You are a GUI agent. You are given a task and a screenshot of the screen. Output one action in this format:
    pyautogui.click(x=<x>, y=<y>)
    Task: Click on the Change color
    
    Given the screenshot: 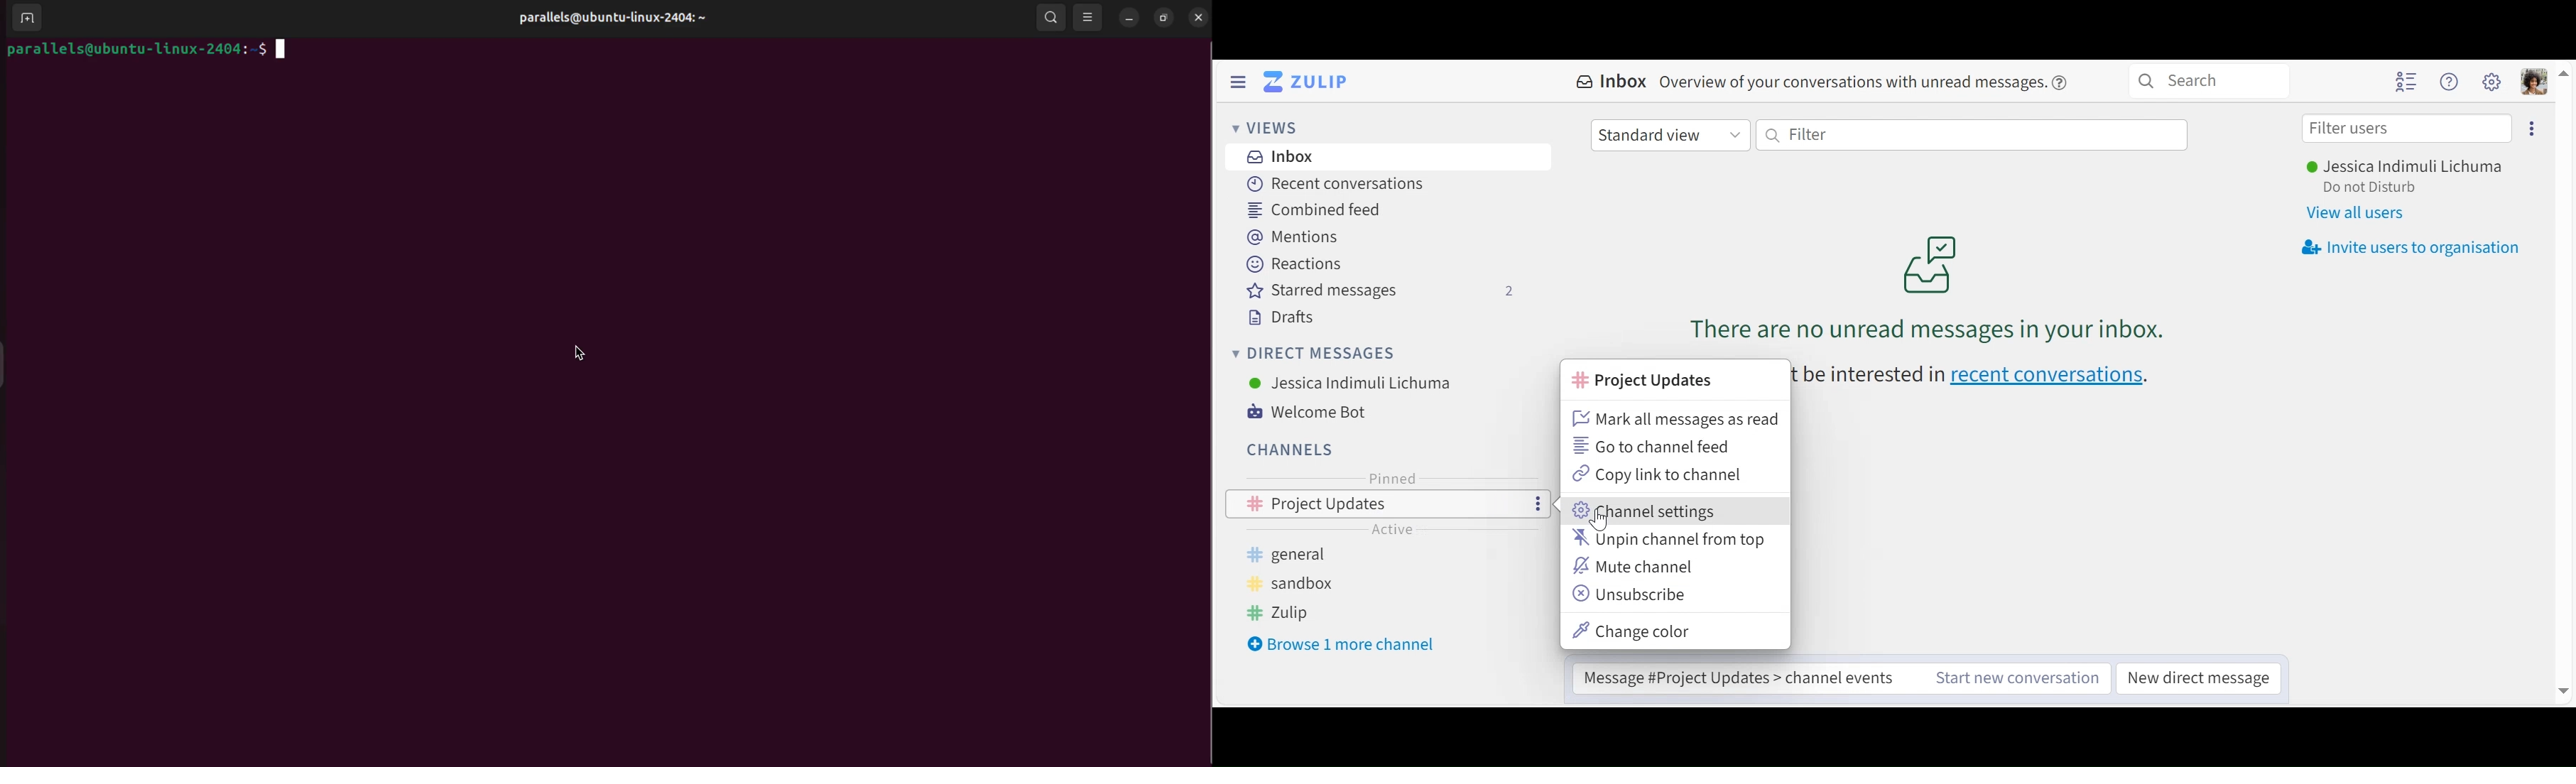 What is the action you would take?
    pyautogui.click(x=1635, y=631)
    